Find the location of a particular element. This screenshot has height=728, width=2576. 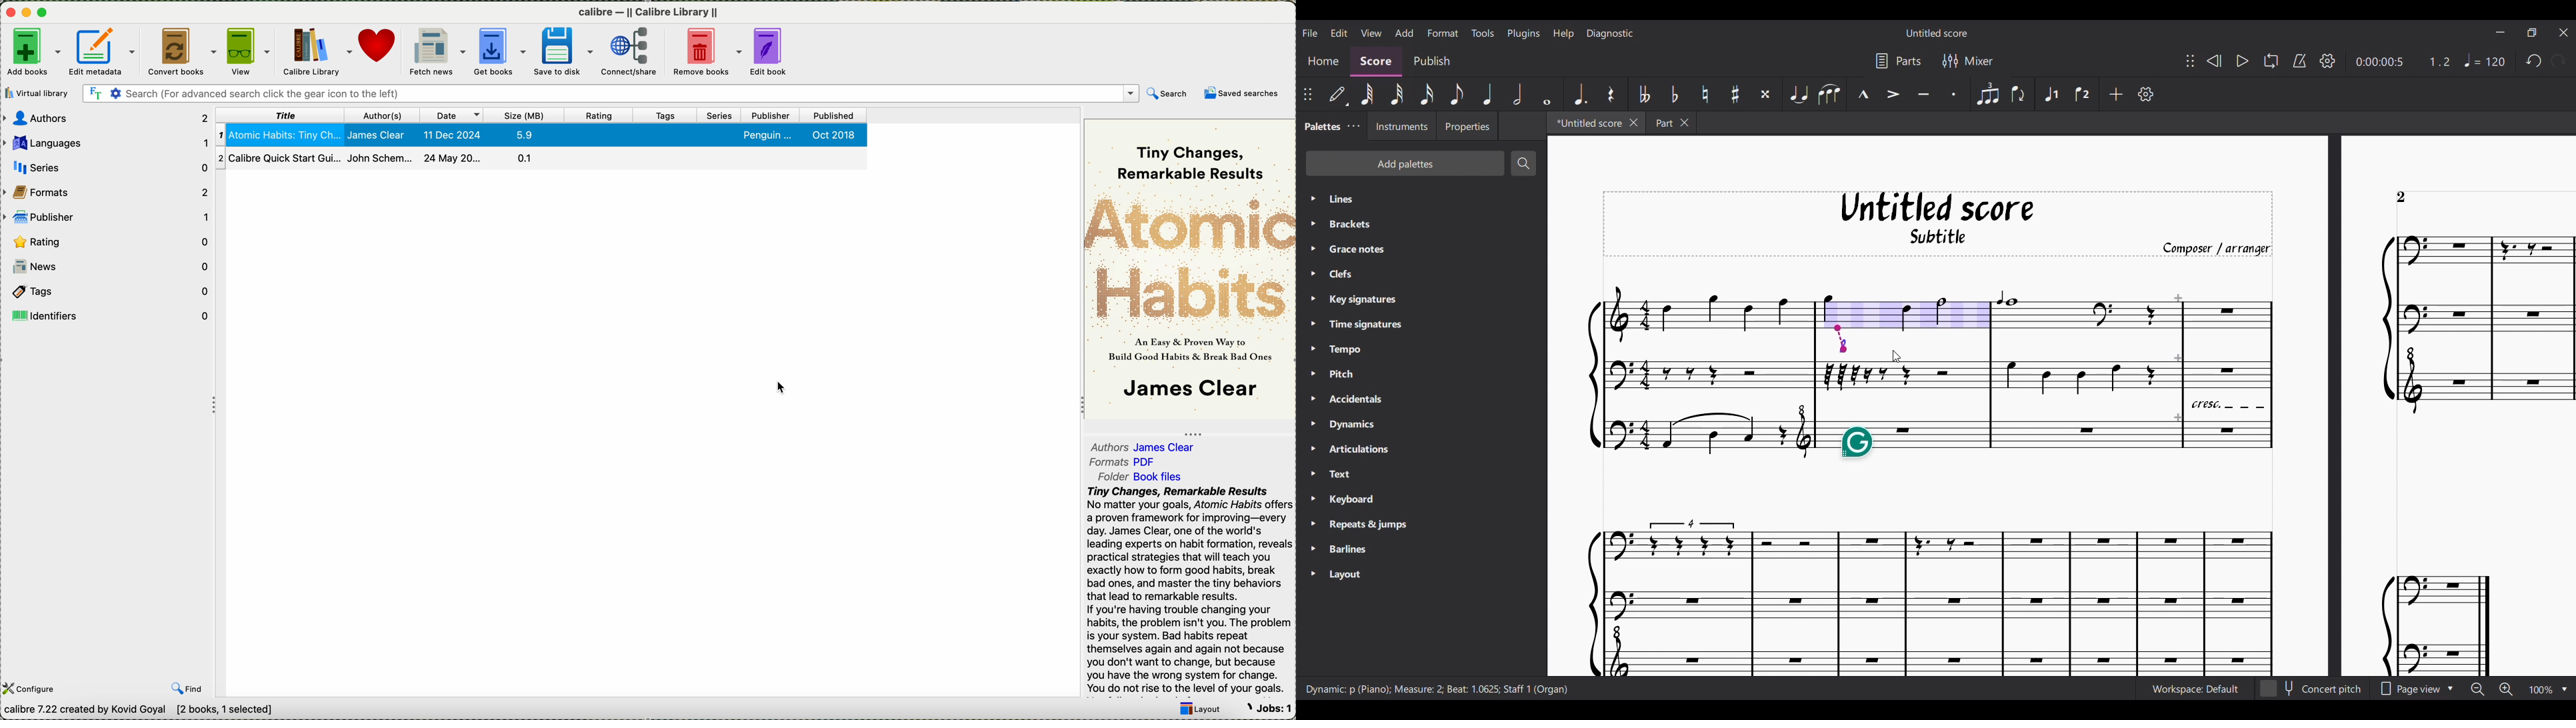

Mixer settings is located at coordinates (1968, 60).